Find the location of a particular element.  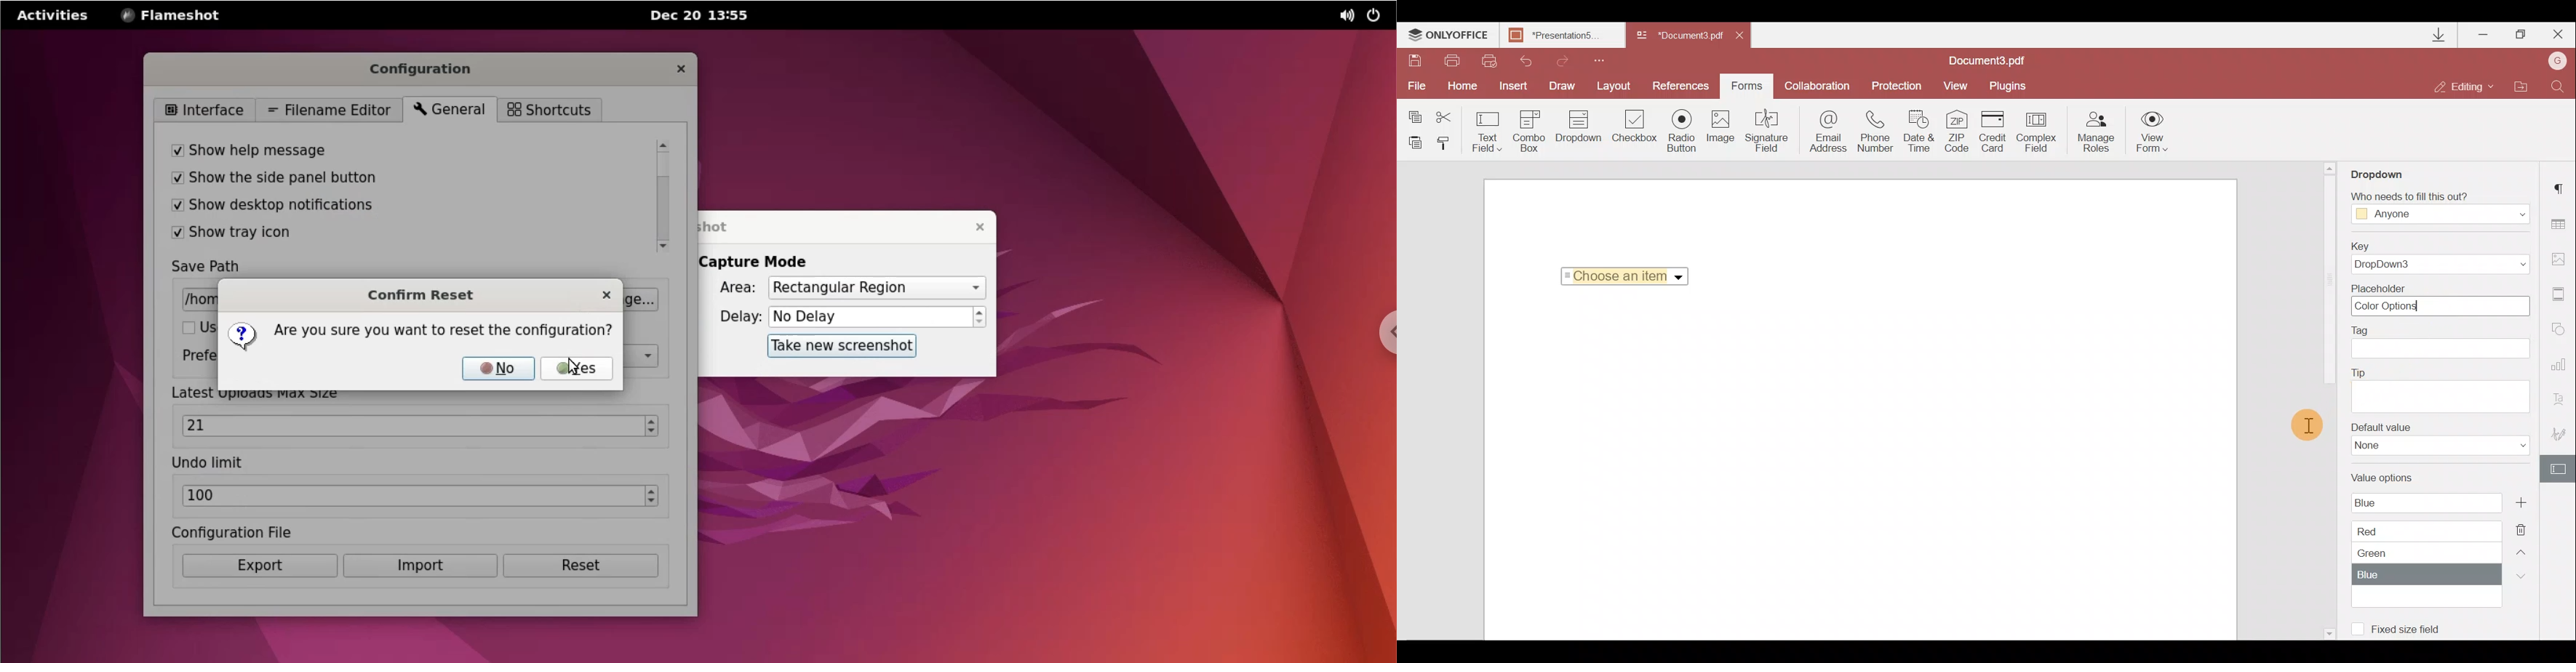

Downloads is located at coordinates (2441, 35).